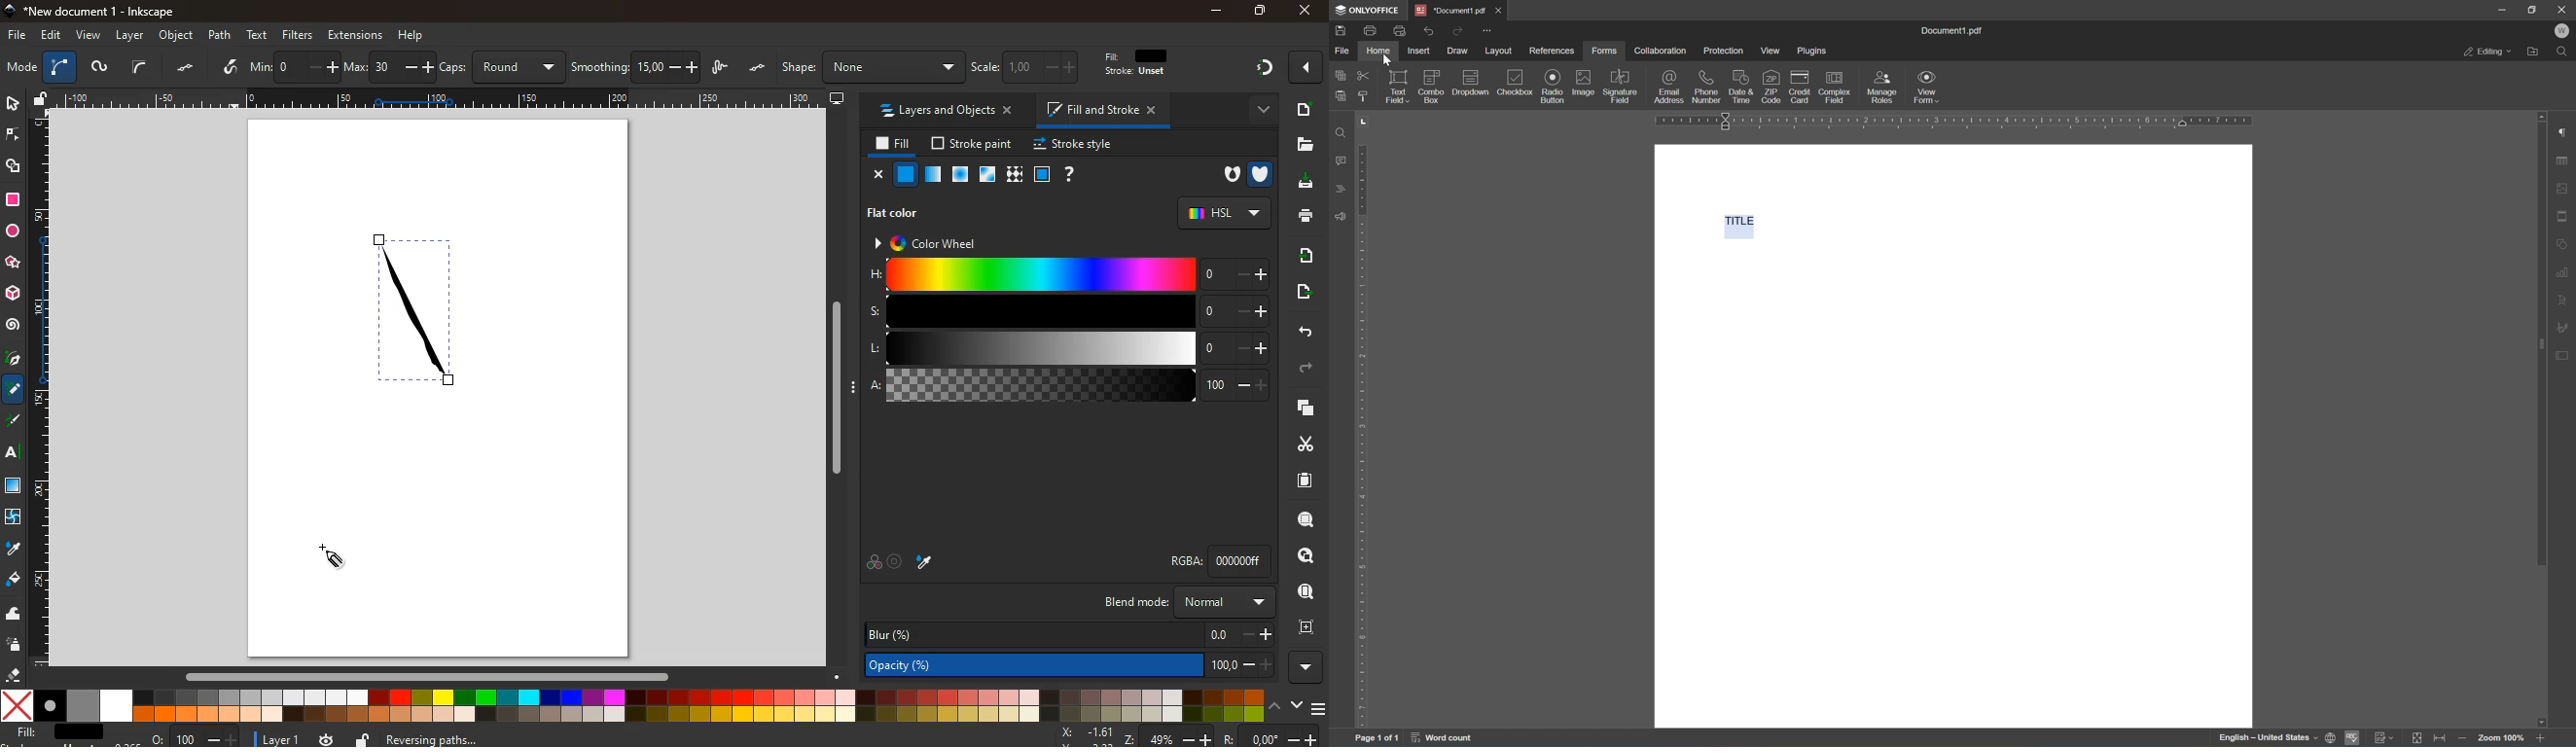 This screenshot has height=756, width=2576. Describe the element at coordinates (2533, 52) in the screenshot. I see `open file location` at that location.